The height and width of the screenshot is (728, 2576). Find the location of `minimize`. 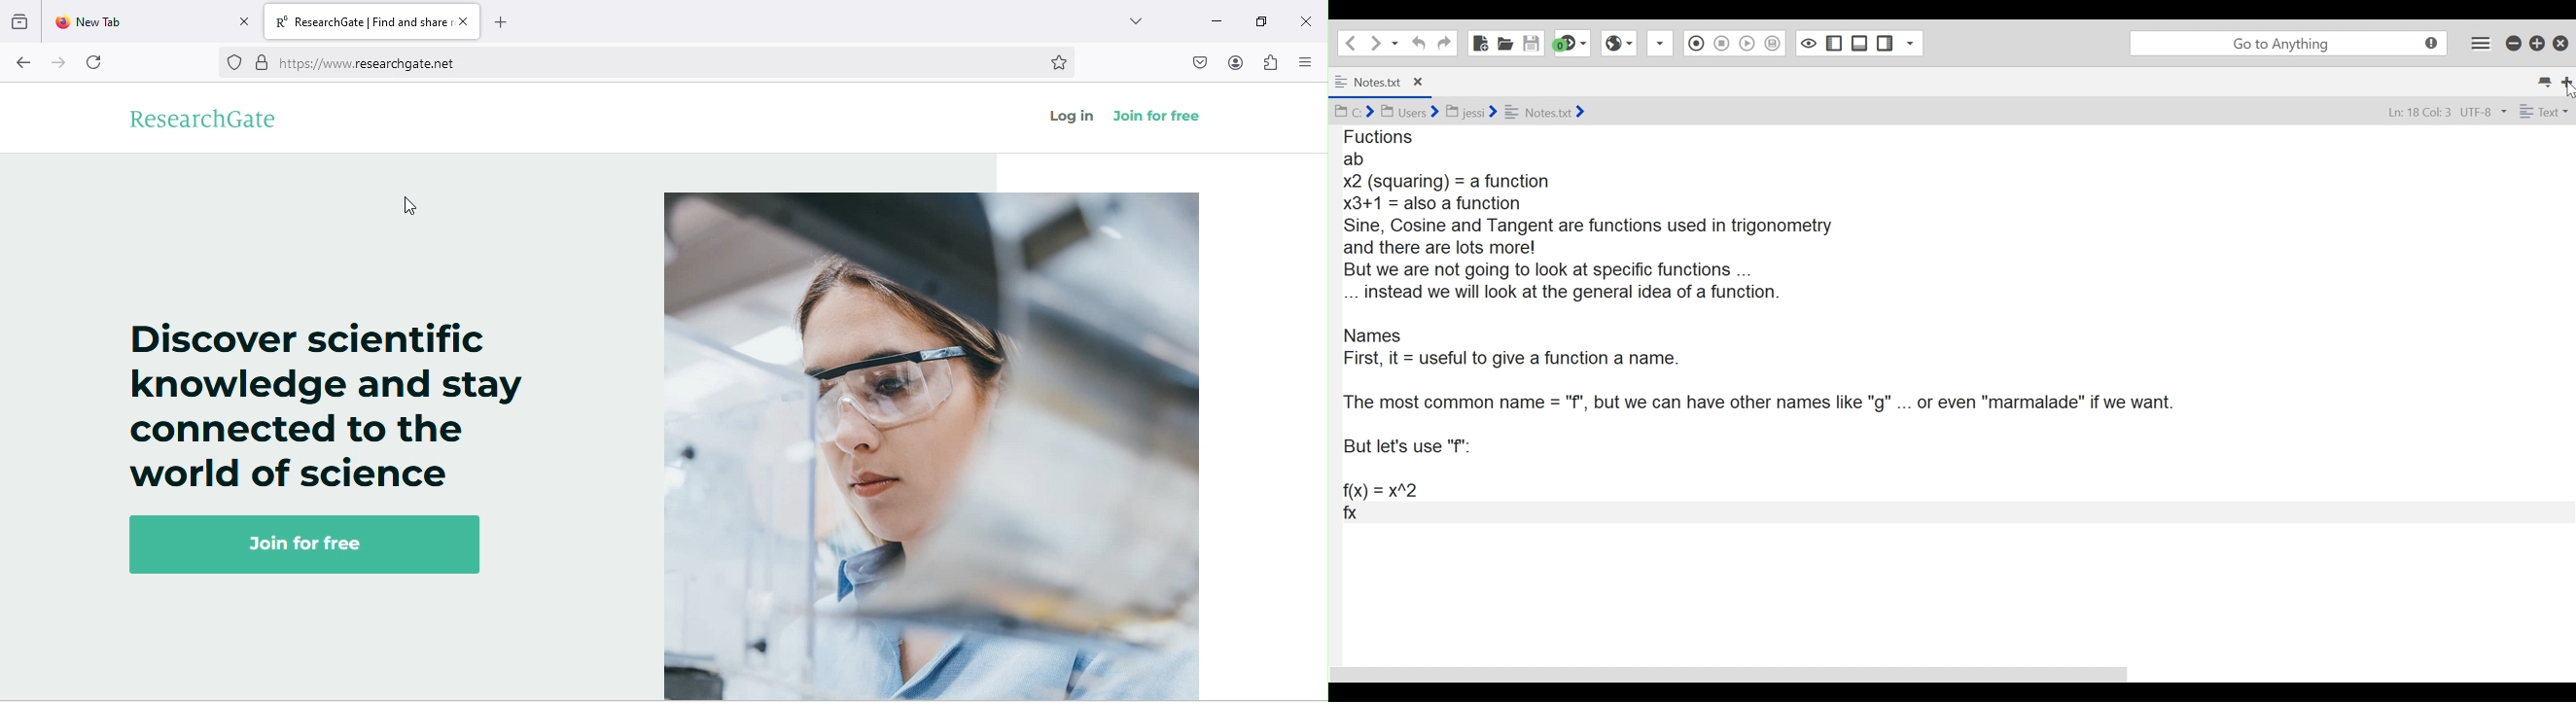

minimize is located at coordinates (1215, 20).